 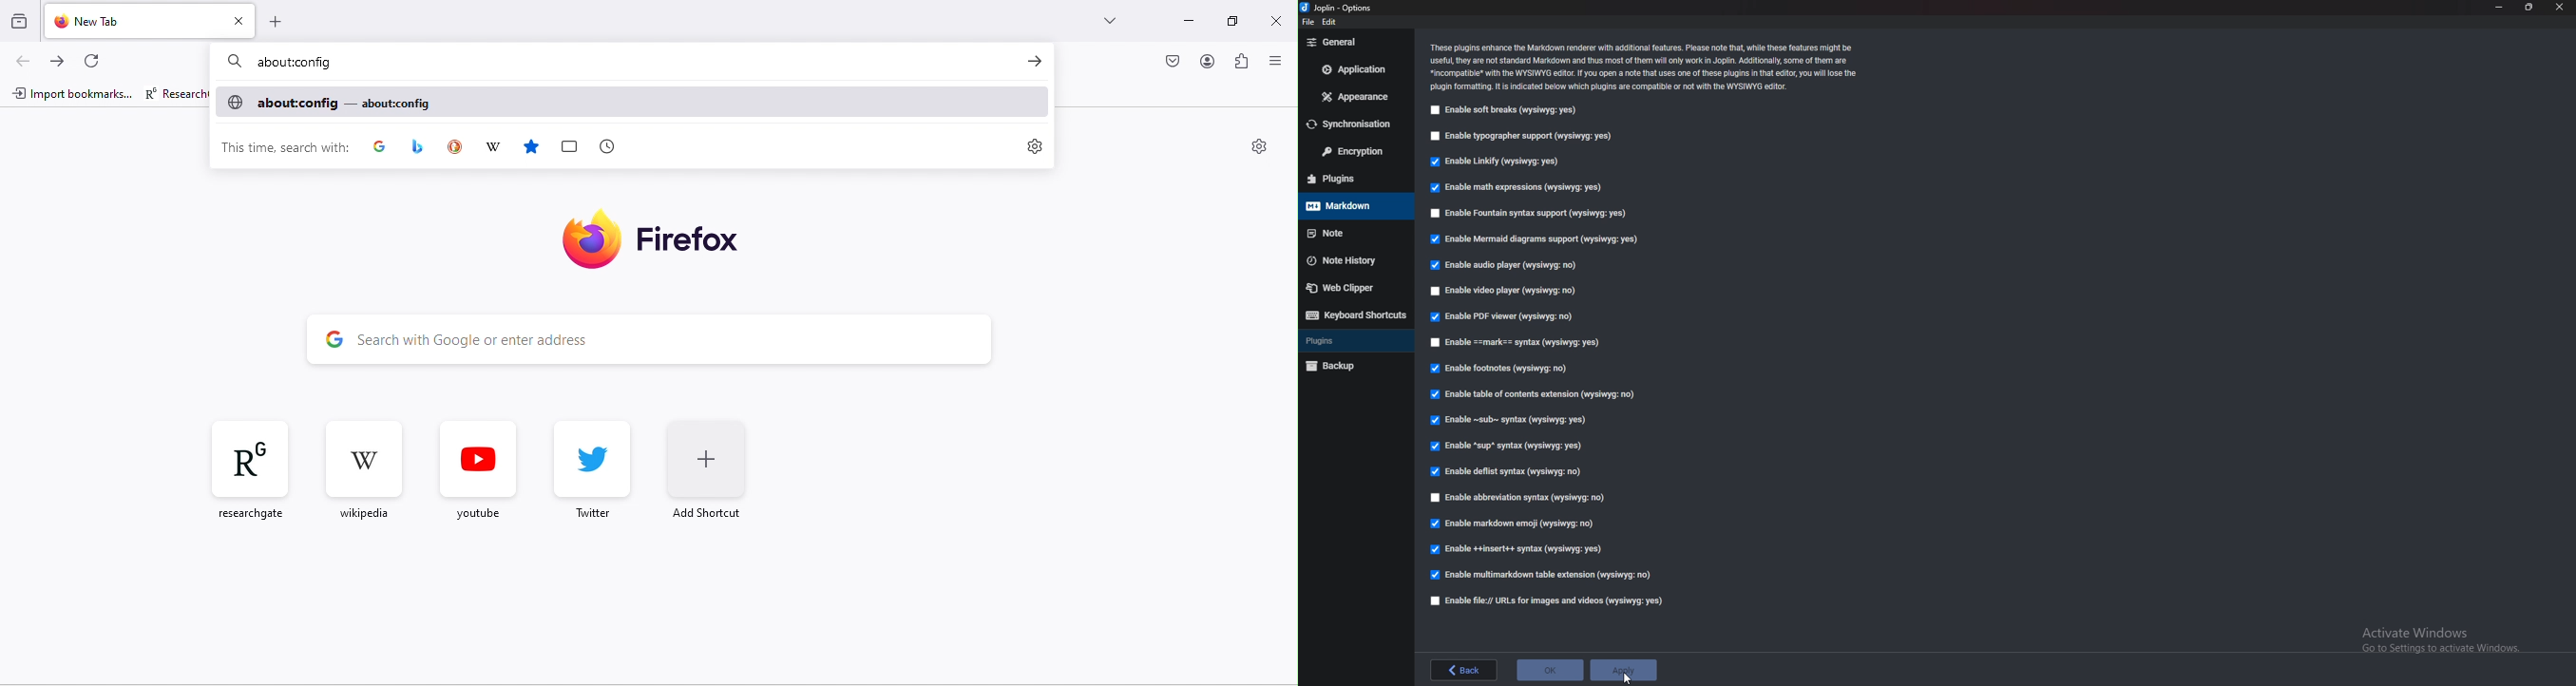 What do you see at coordinates (1526, 188) in the screenshot?
I see `Enable math expressions (wysiqyg:yes)` at bounding box center [1526, 188].